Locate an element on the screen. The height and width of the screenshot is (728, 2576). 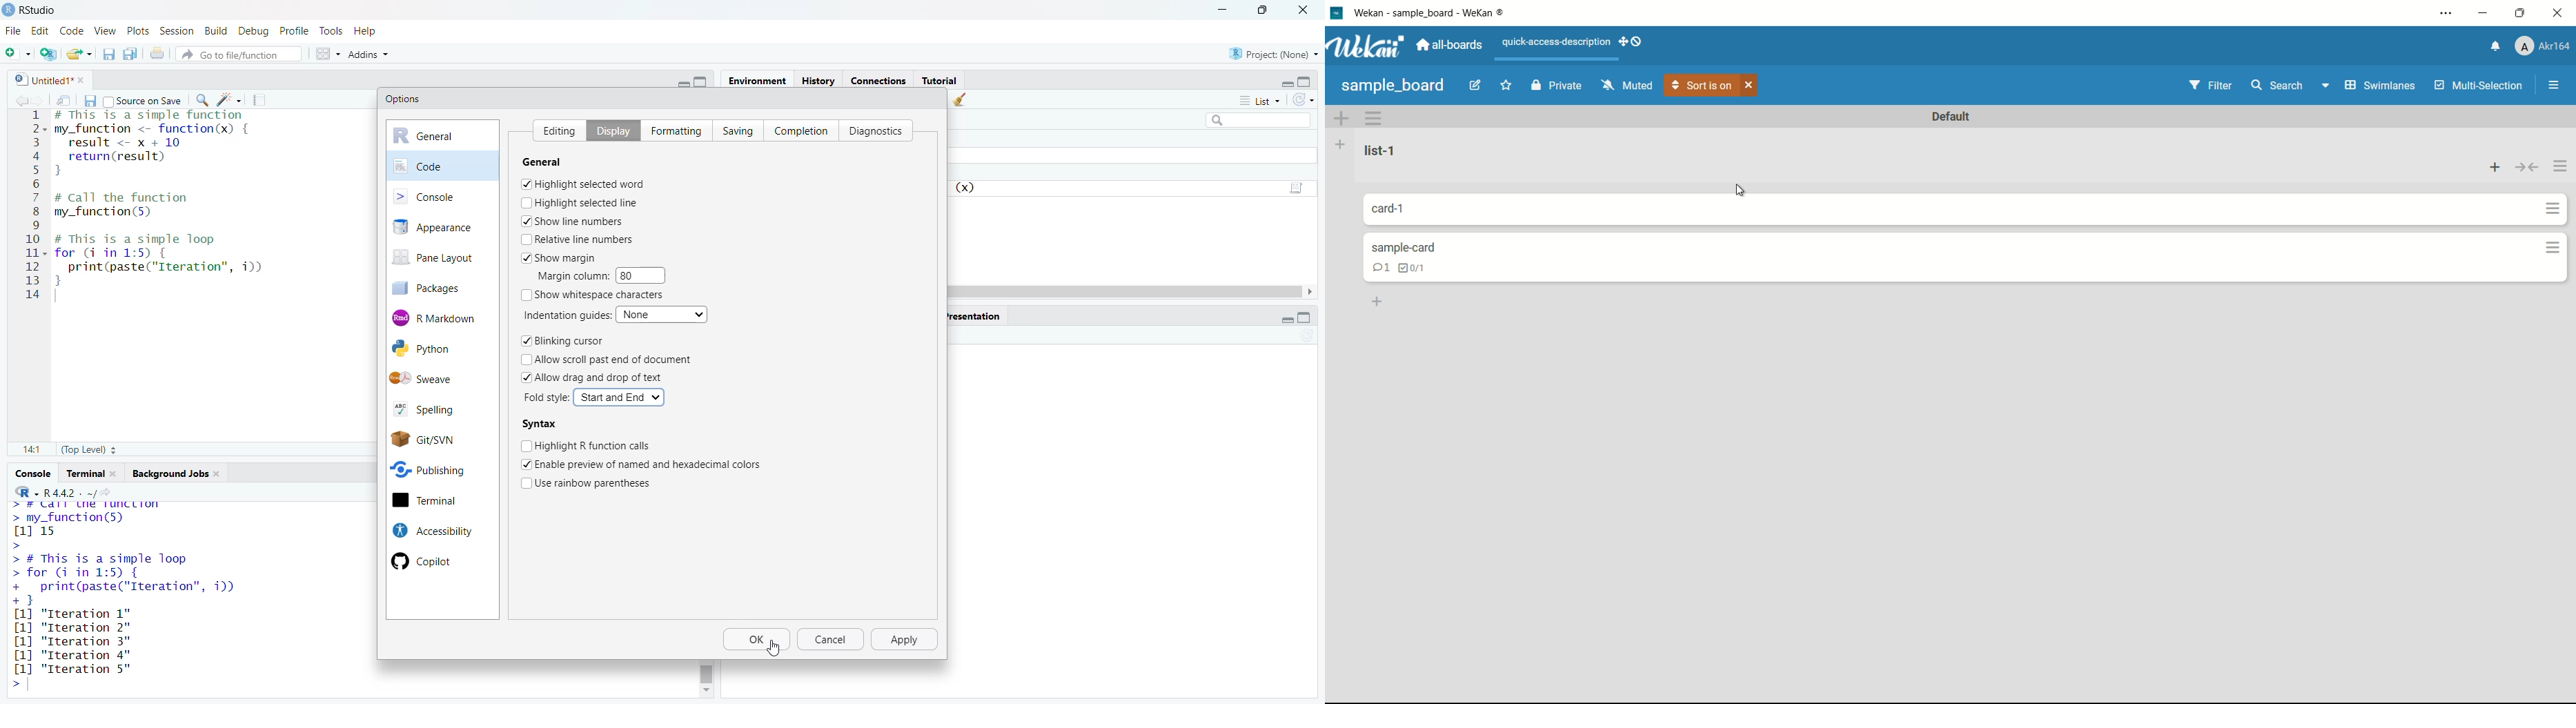
code is located at coordinates (443, 165).